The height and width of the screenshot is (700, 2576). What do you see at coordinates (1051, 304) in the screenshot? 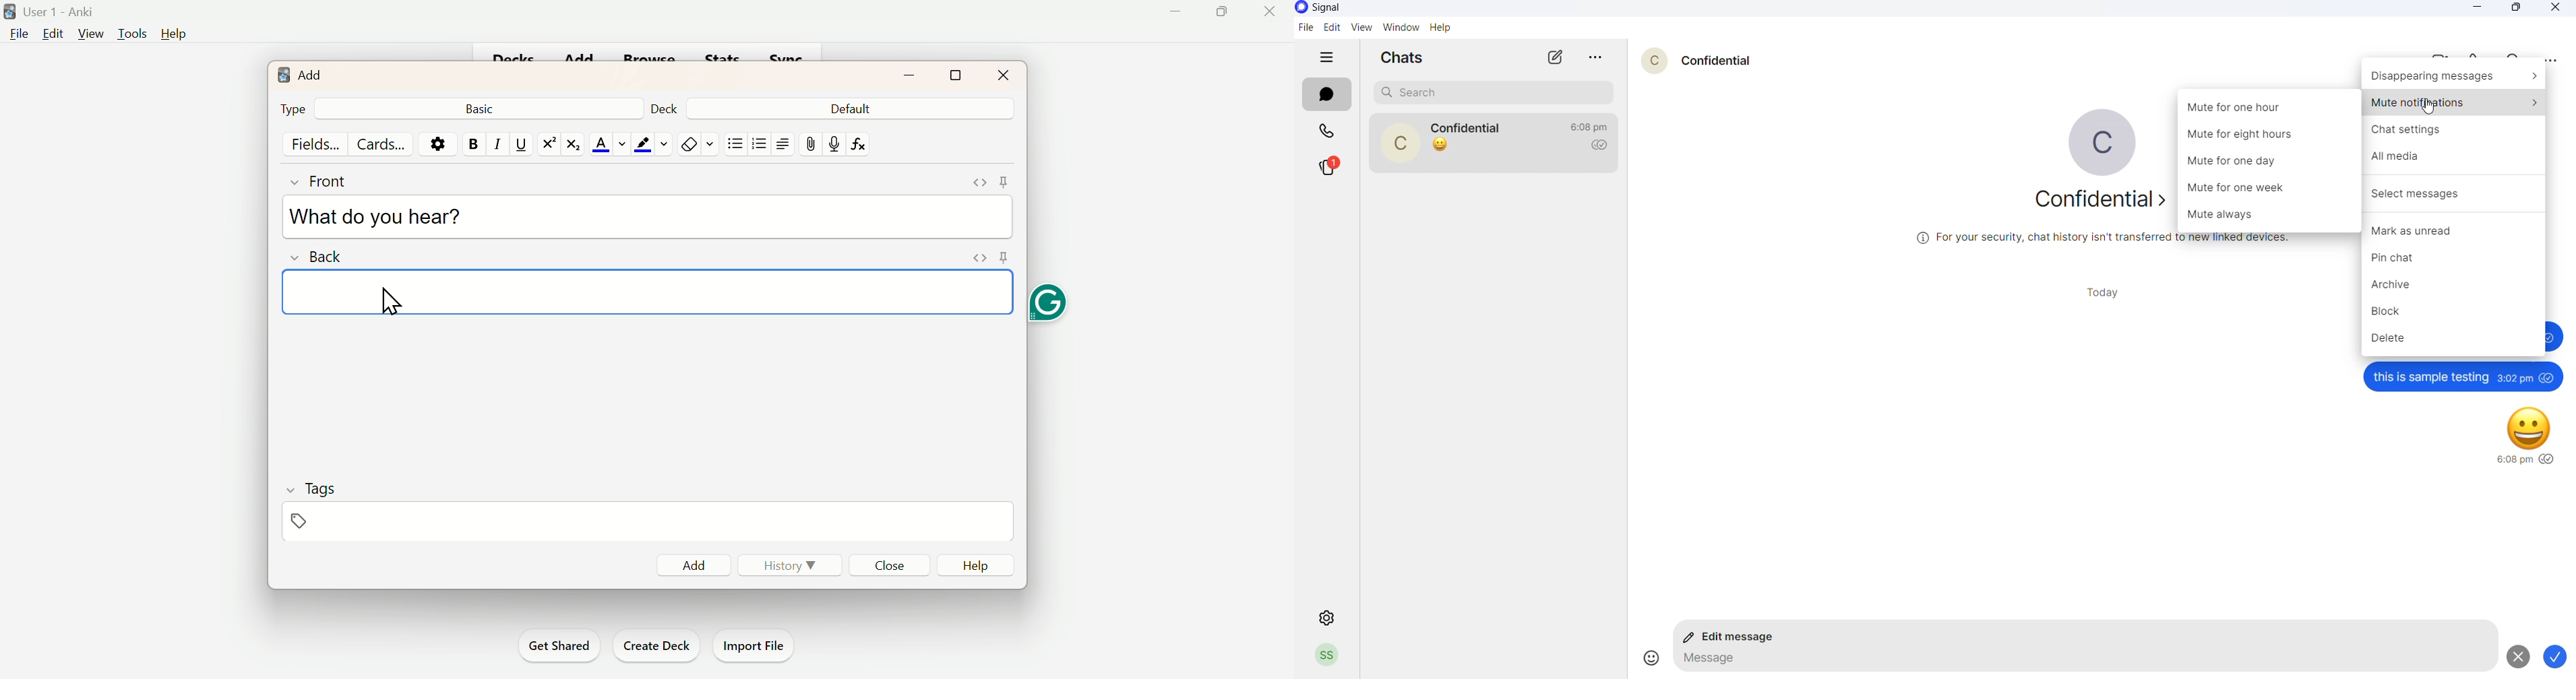
I see `Grammarly` at bounding box center [1051, 304].